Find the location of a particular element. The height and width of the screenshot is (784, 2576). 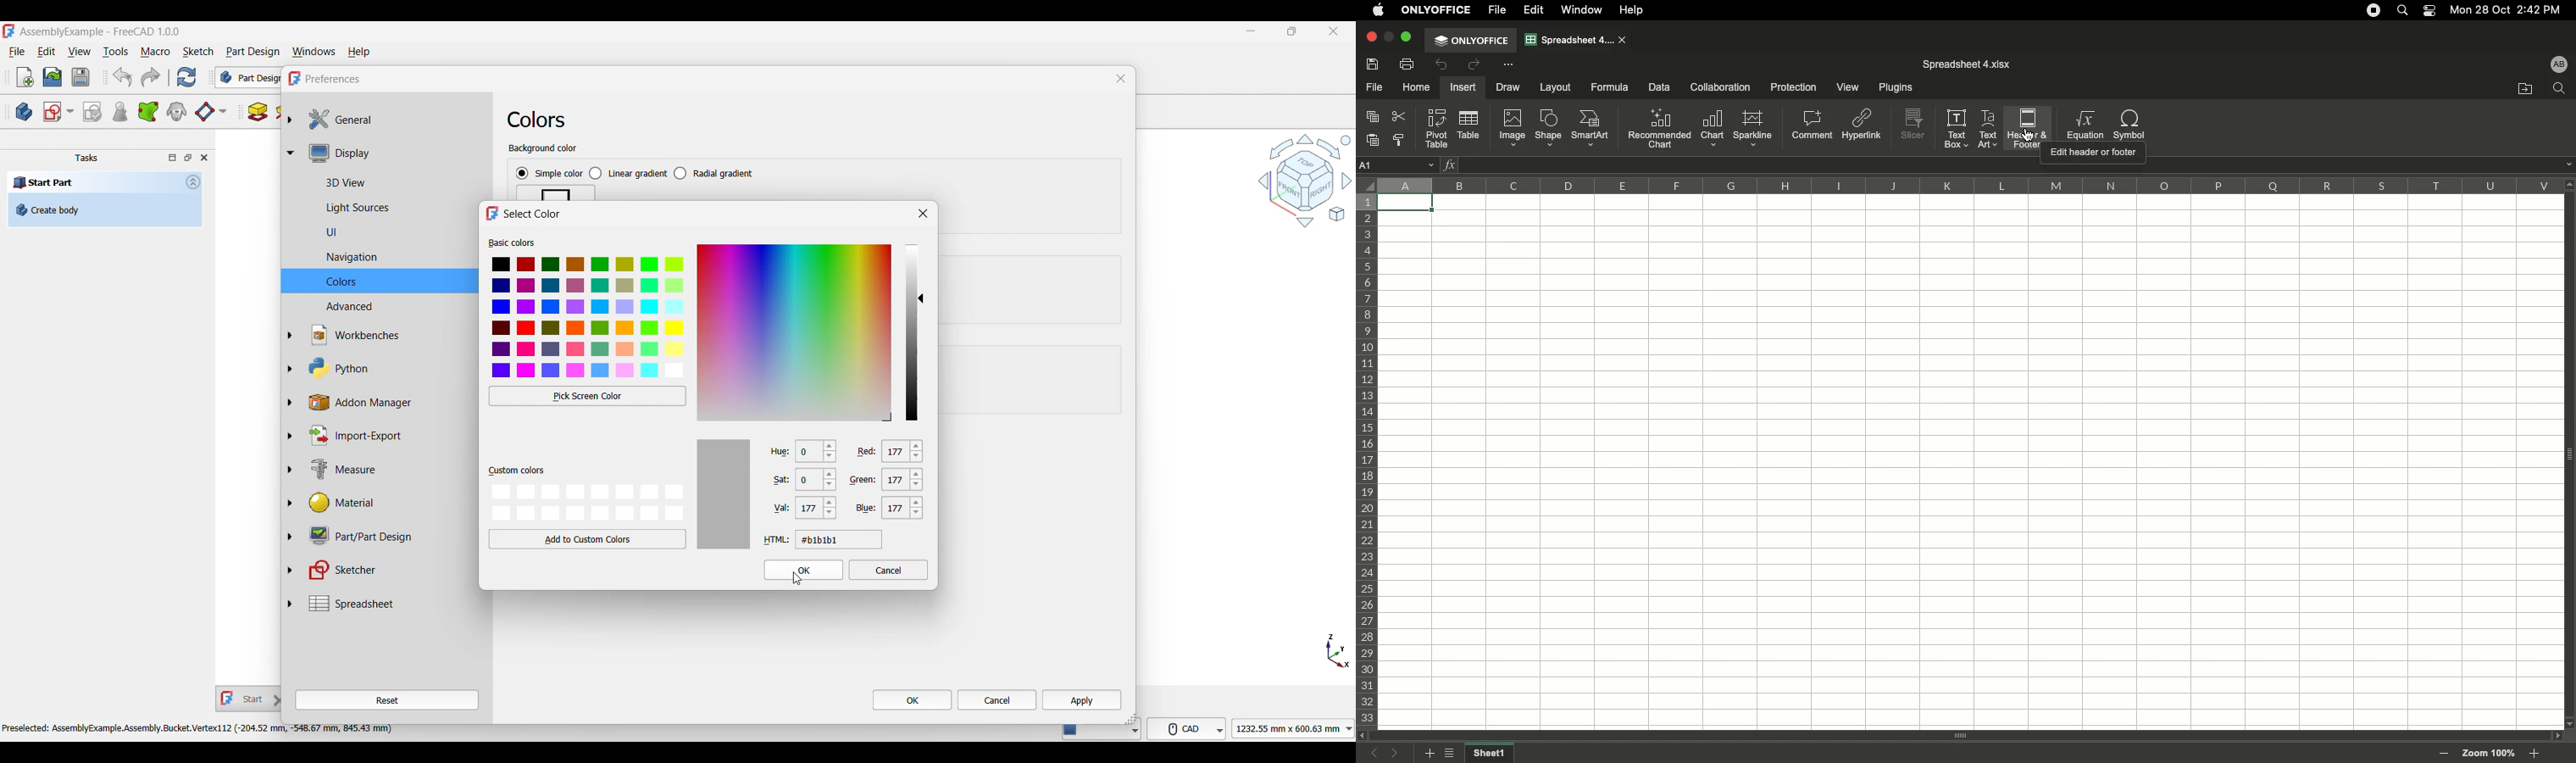

Home is located at coordinates (1417, 88).